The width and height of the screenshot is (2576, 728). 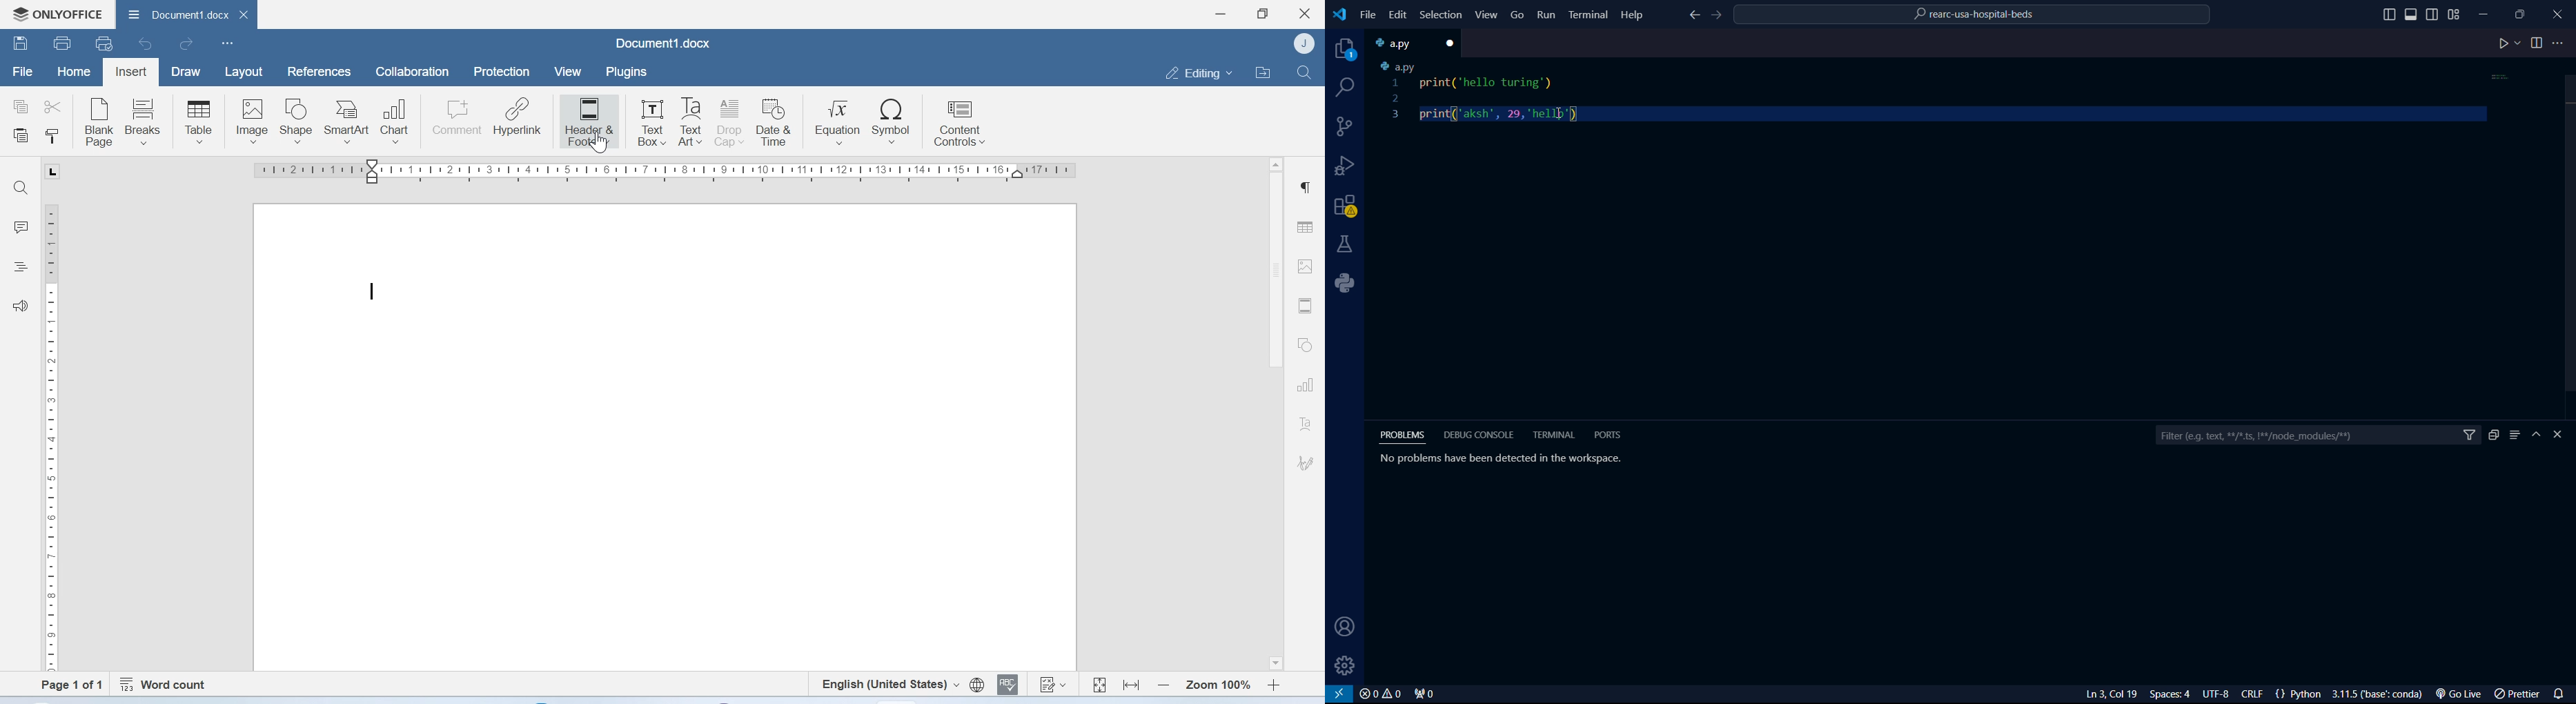 What do you see at coordinates (189, 71) in the screenshot?
I see `Draw` at bounding box center [189, 71].